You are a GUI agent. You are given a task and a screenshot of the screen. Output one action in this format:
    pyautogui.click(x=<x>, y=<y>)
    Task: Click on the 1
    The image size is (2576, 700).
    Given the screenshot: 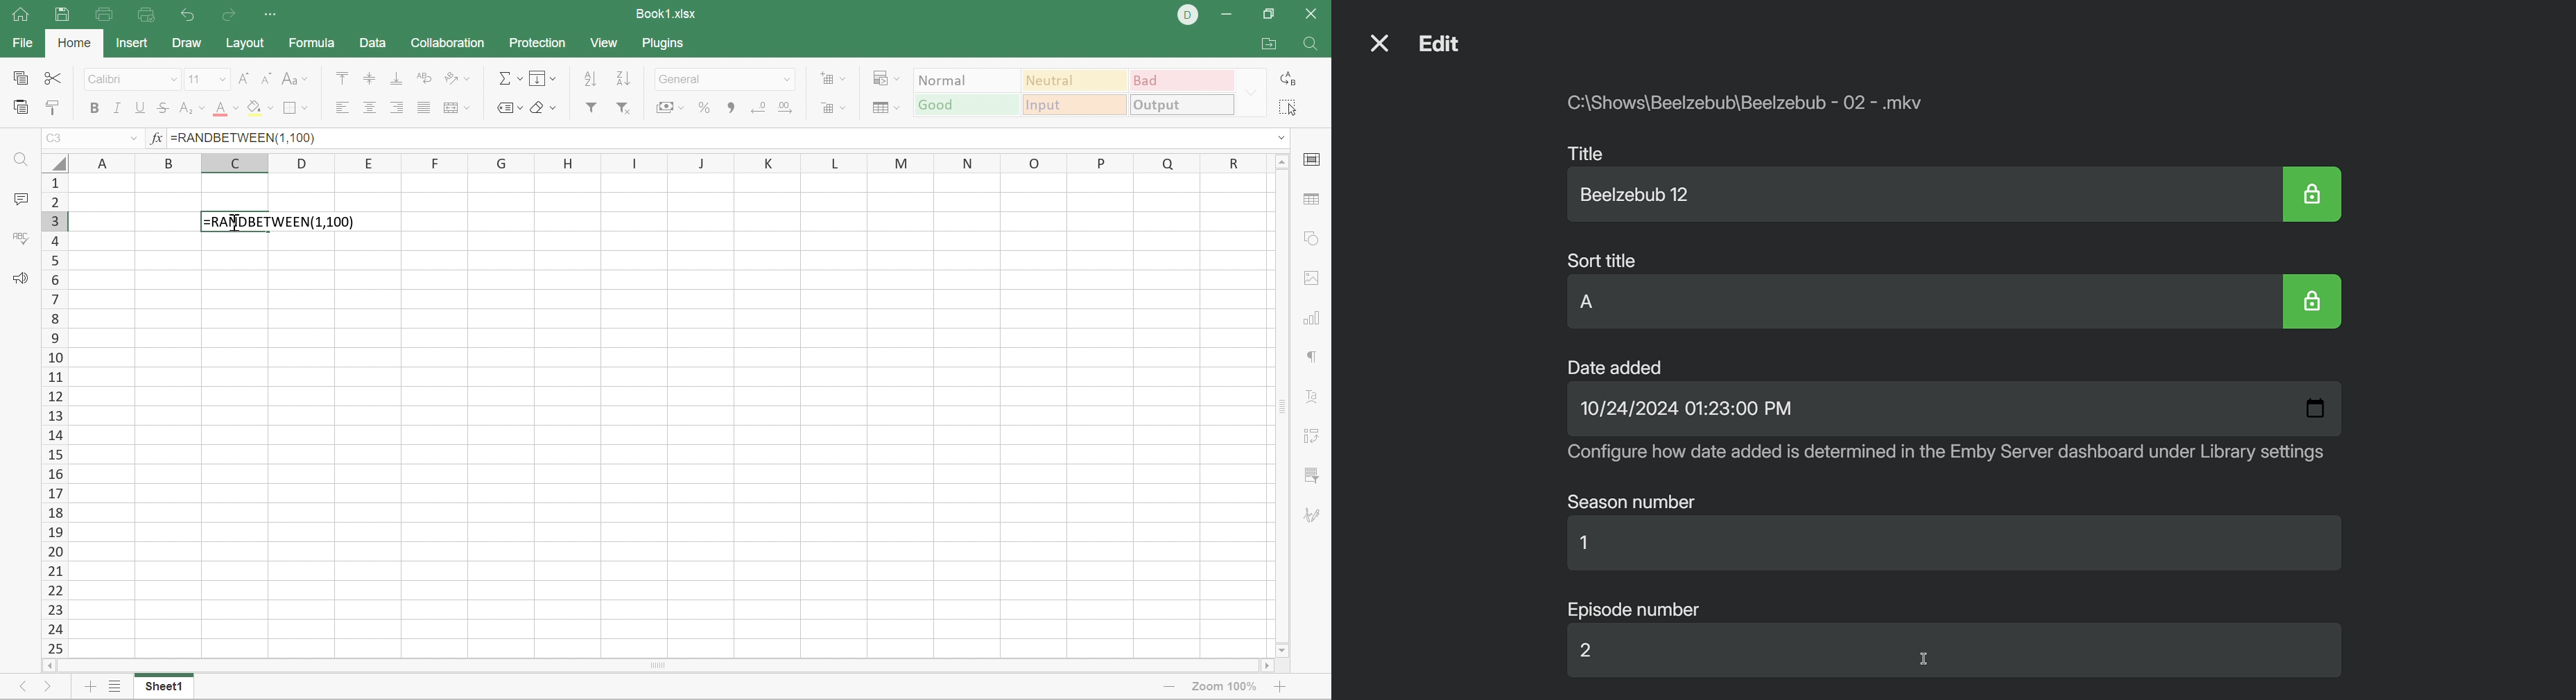 What is the action you would take?
    pyautogui.click(x=1587, y=546)
    